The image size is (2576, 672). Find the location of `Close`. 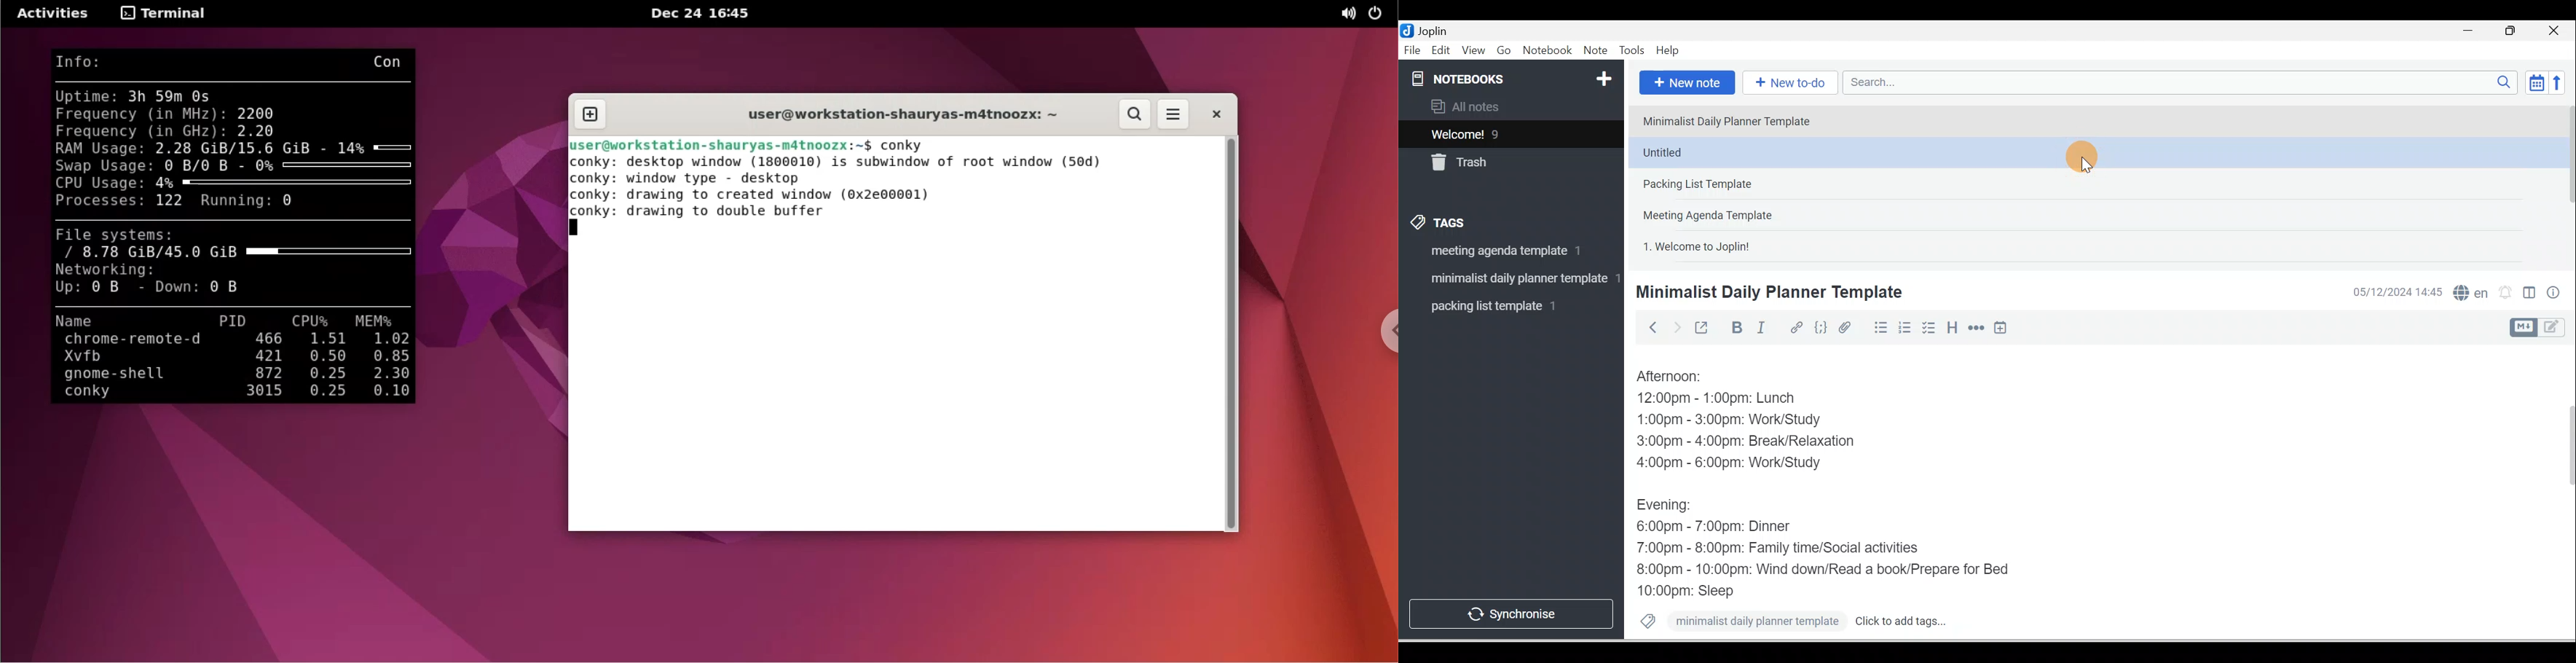

Close is located at coordinates (2558, 31).